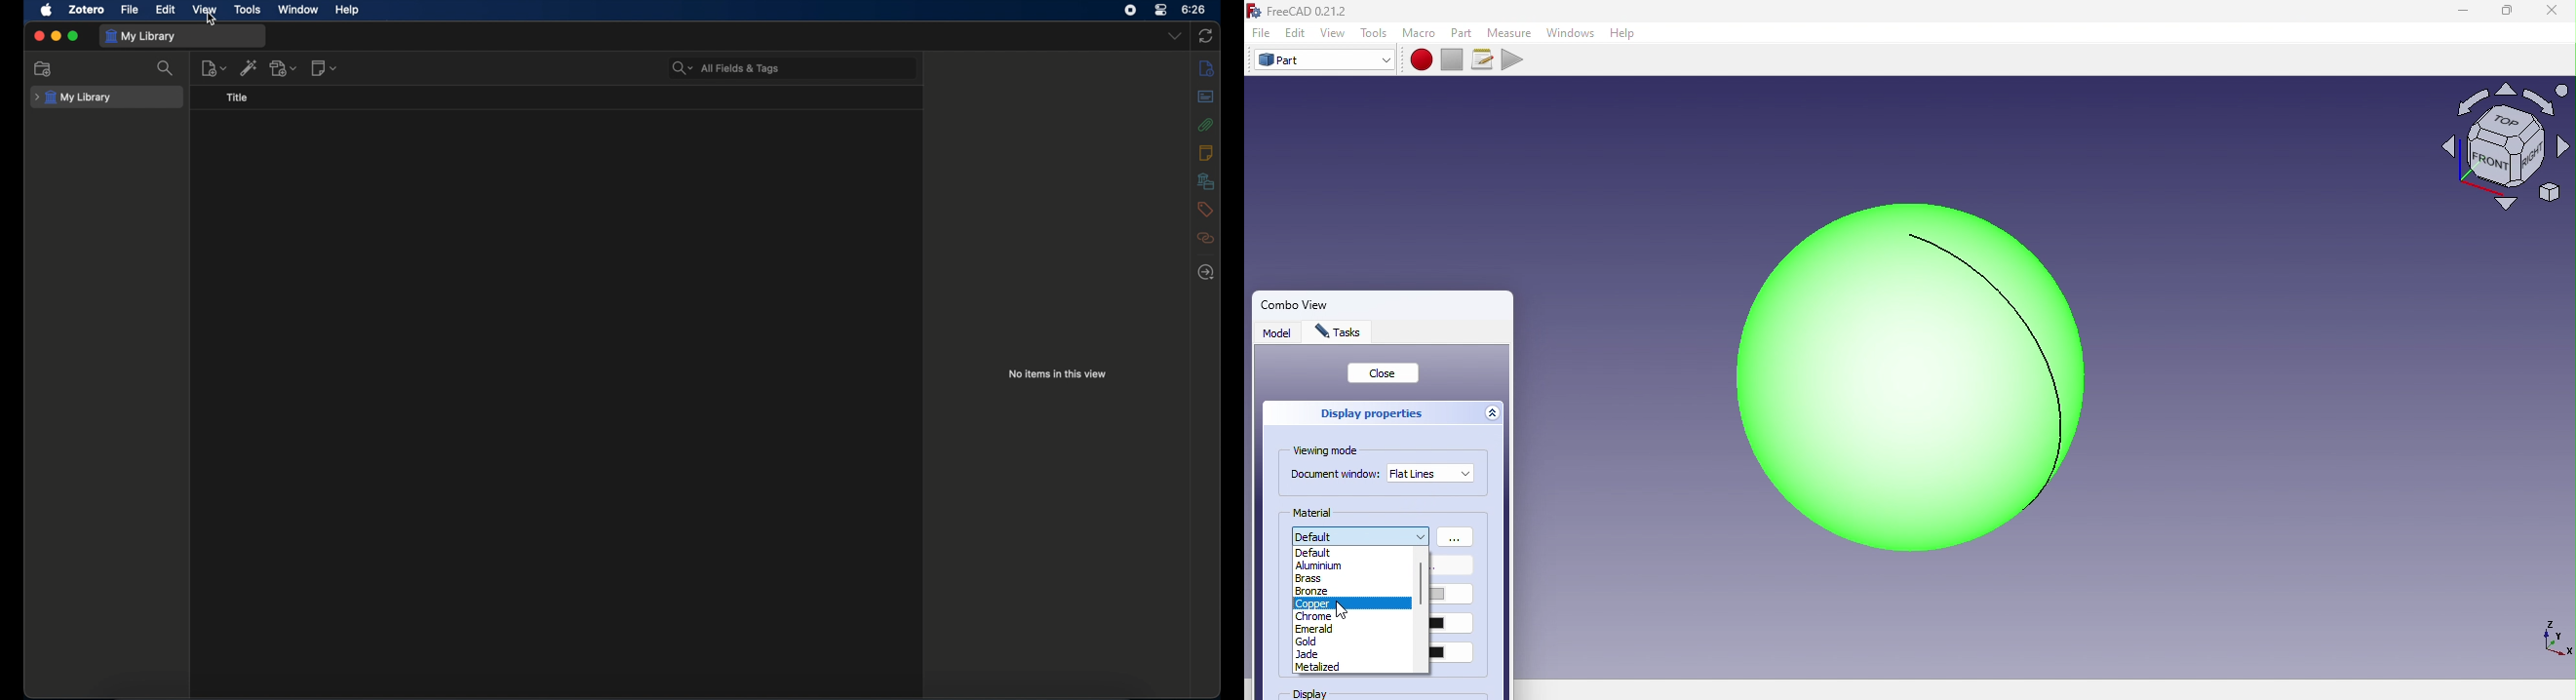 This screenshot has height=700, width=2576. Describe the element at coordinates (1317, 630) in the screenshot. I see `Emerald` at that location.